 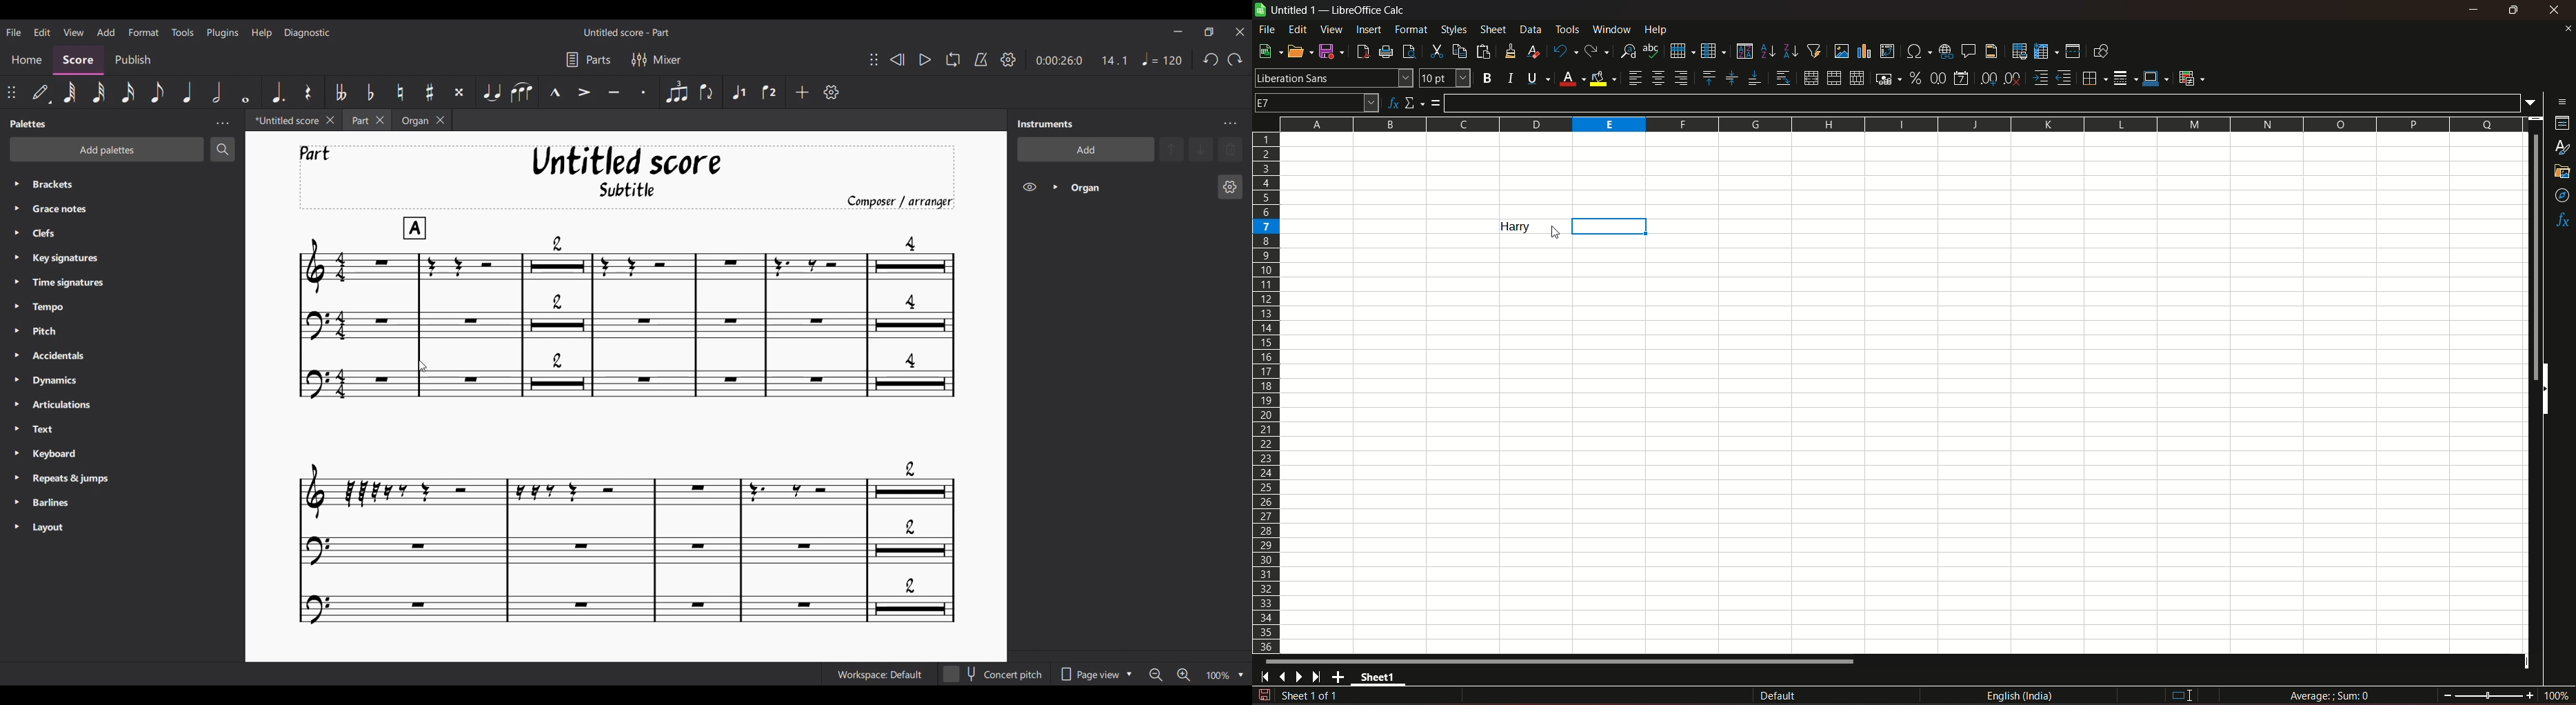 I want to click on columns, so click(x=1898, y=122).